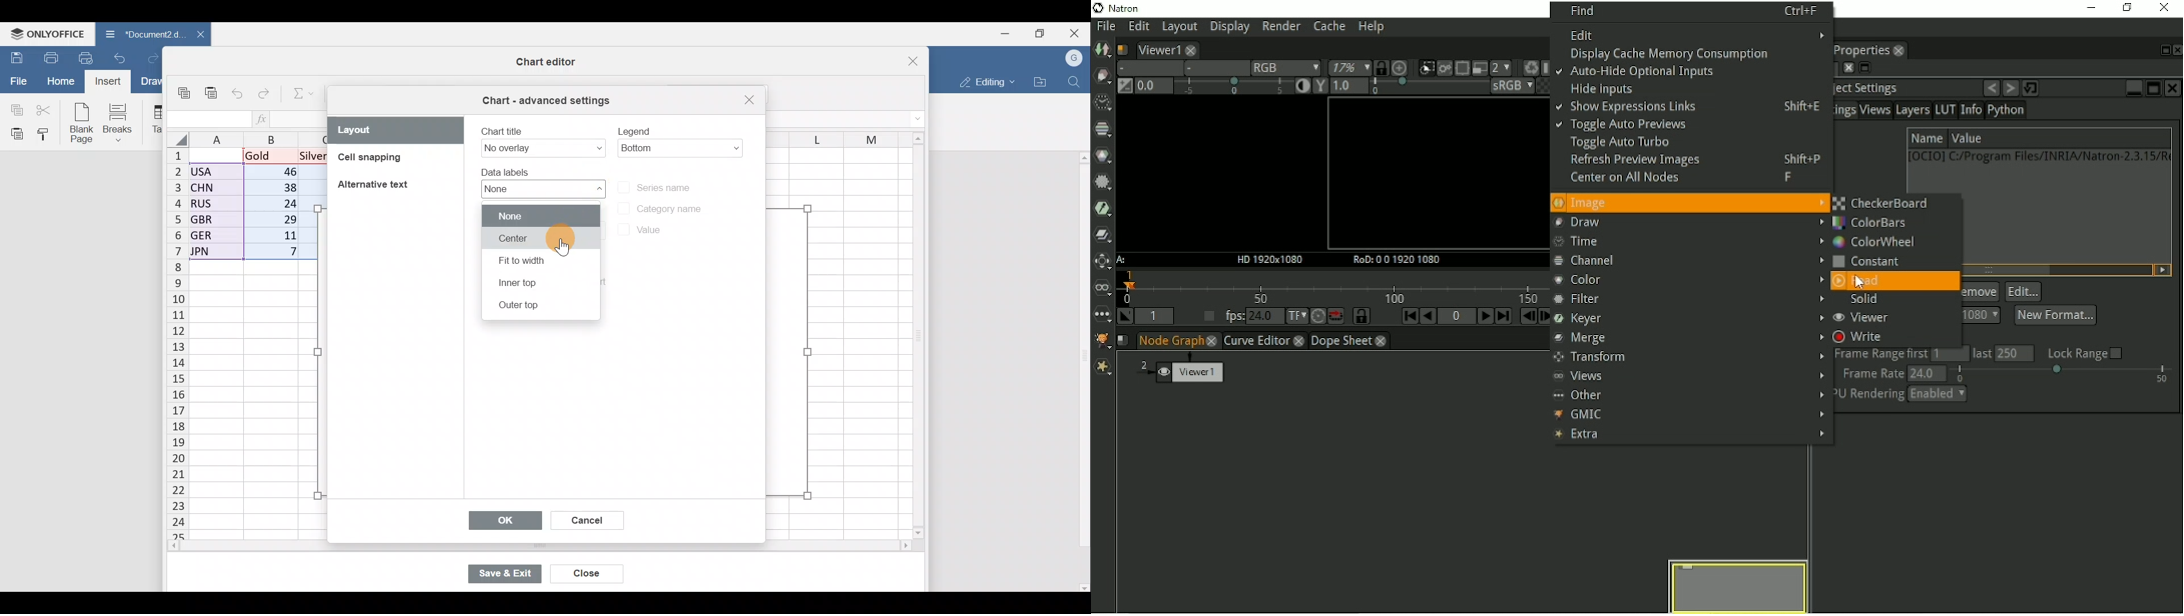  Describe the element at coordinates (1075, 59) in the screenshot. I see `Account name` at that location.